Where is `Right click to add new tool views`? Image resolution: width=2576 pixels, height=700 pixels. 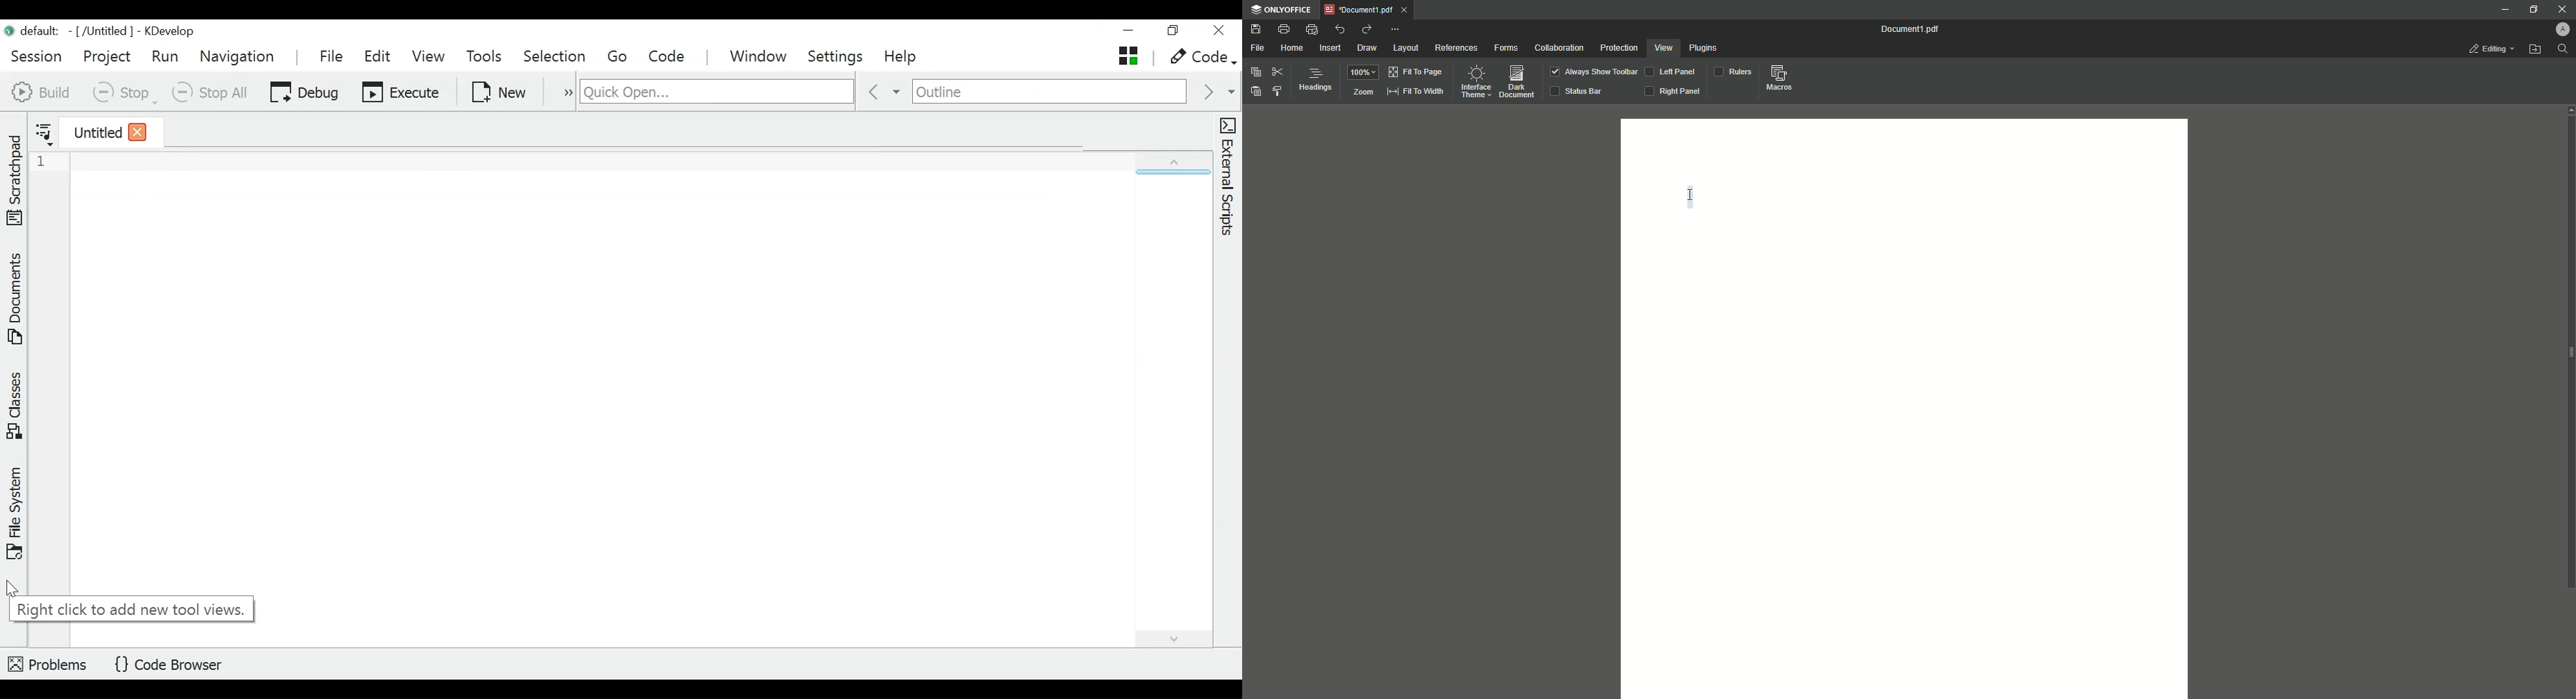 Right click to add new tool views is located at coordinates (131, 608).